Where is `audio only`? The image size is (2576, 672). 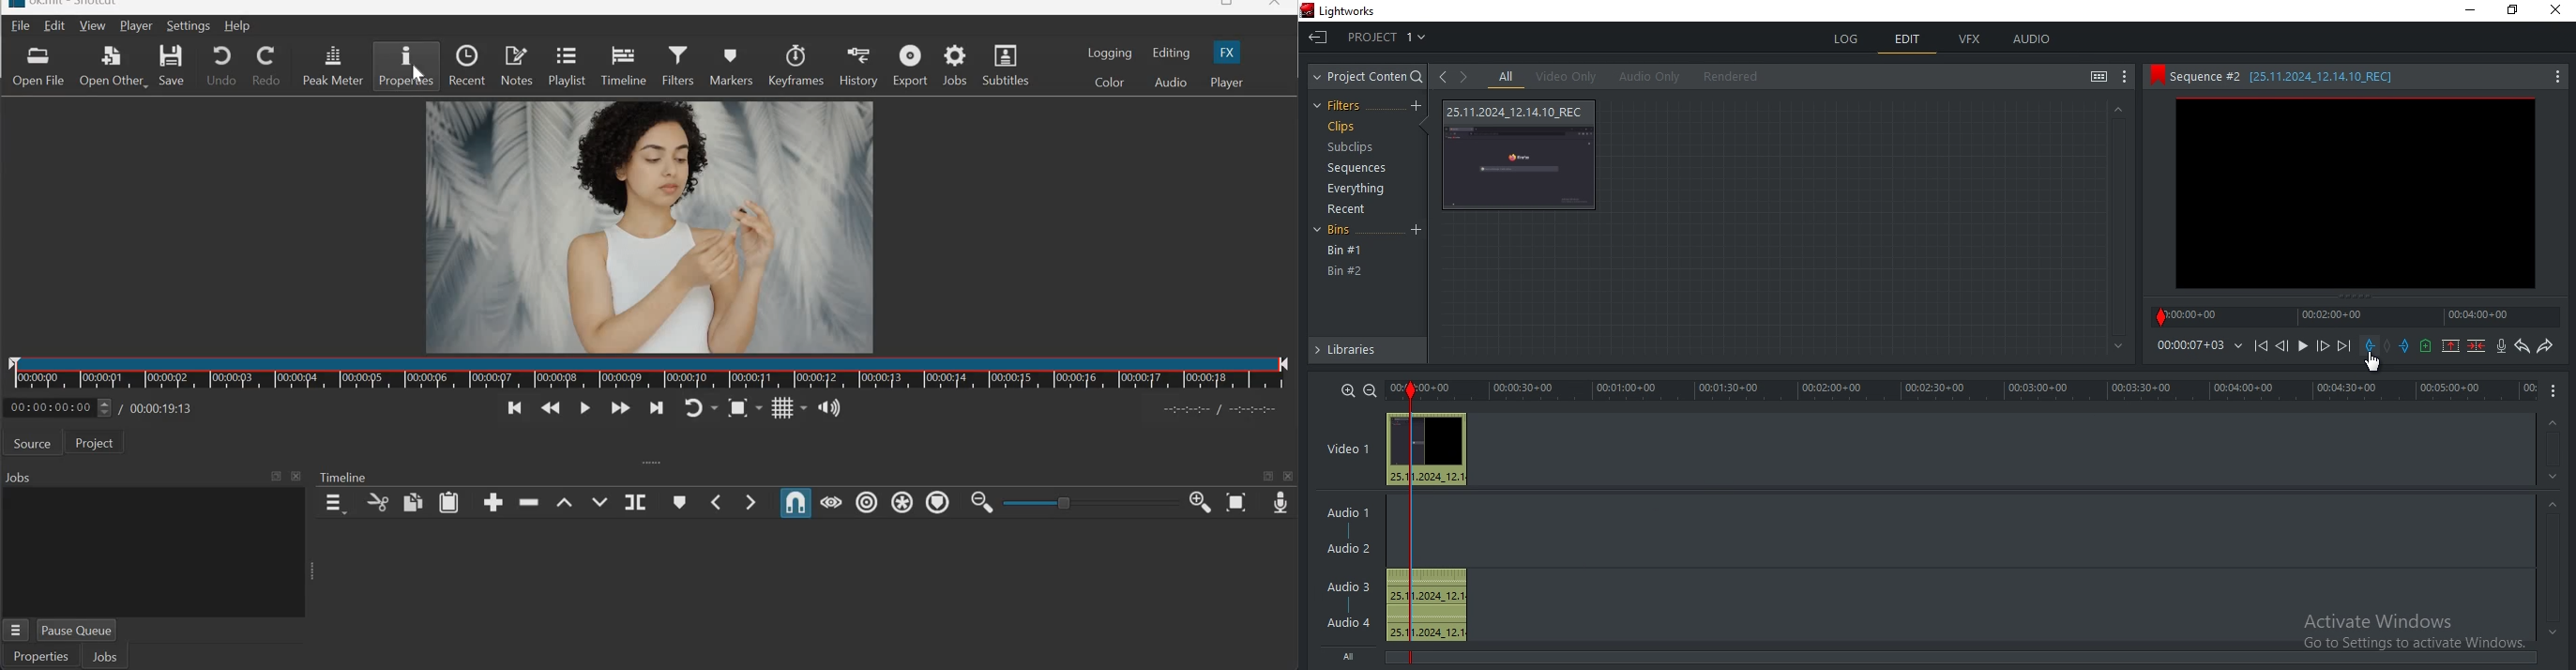
audio only is located at coordinates (1646, 77).